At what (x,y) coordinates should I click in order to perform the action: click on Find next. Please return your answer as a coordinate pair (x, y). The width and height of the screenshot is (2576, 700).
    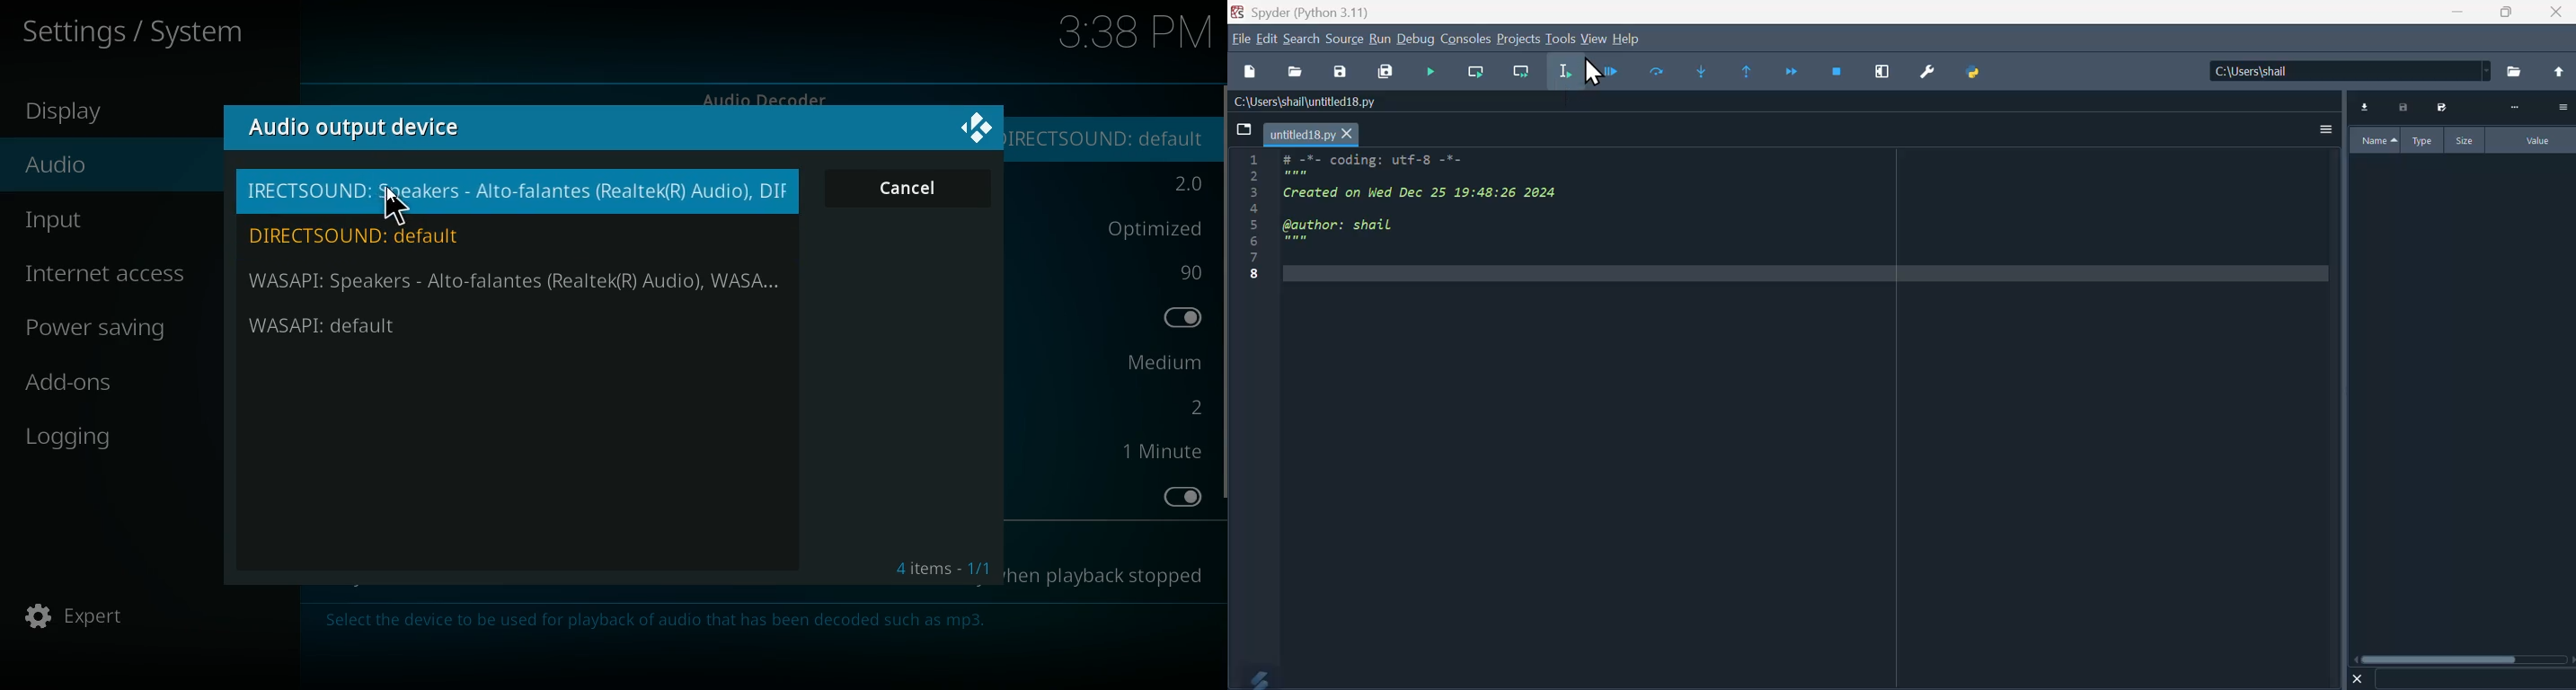
    Looking at the image, I should click on (1699, 71).